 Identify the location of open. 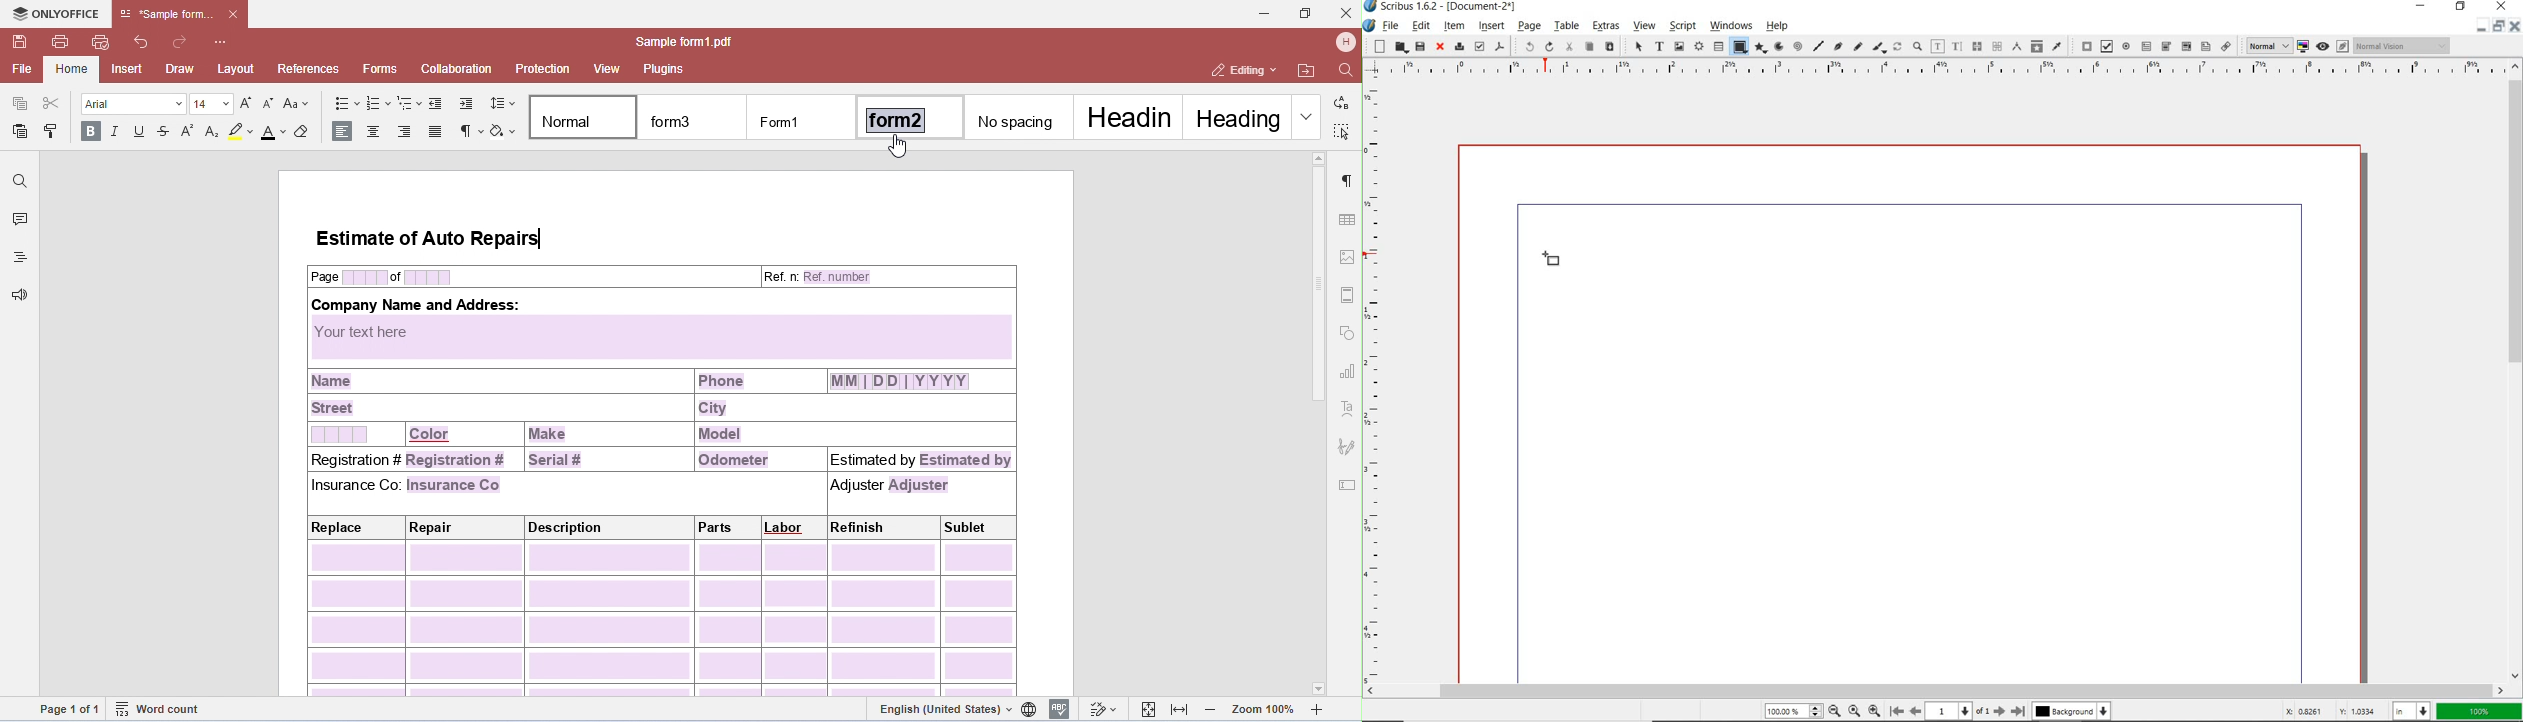
(1399, 47).